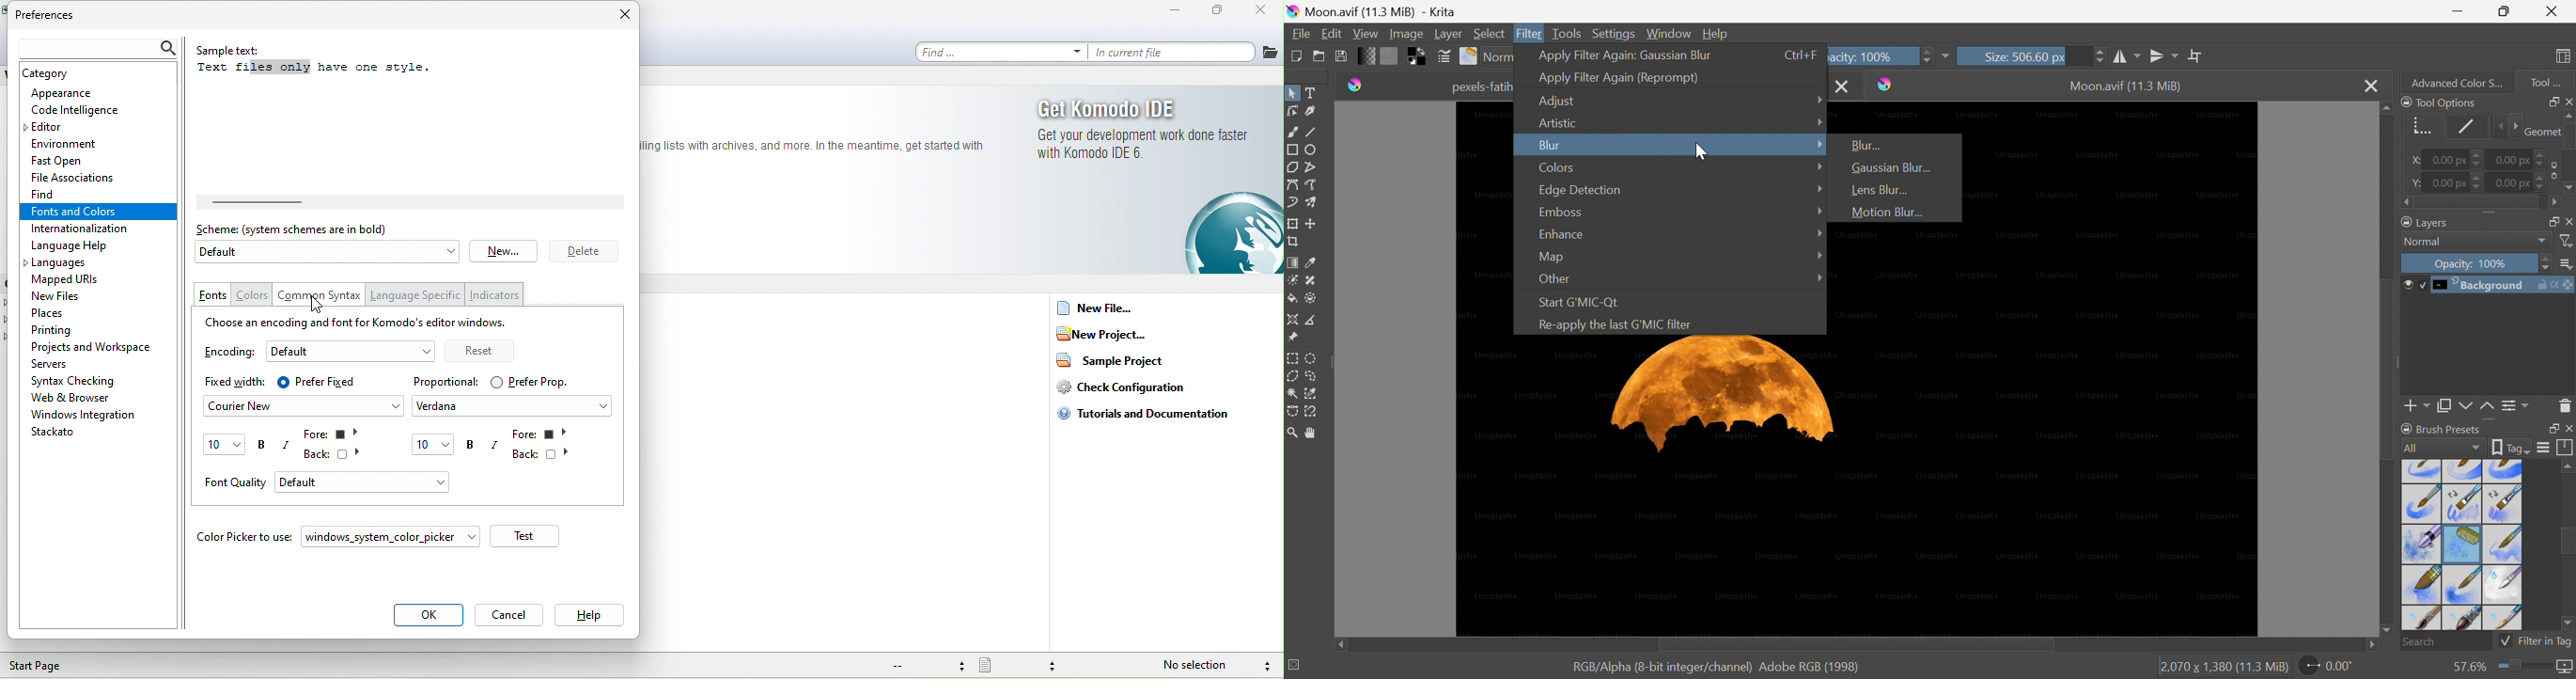 The height and width of the screenshot is (700, 2576). Describe the element at coordinates (2127, 88) in the screenshot. I see `Moon.avif (11.3 MiB)` at that location.